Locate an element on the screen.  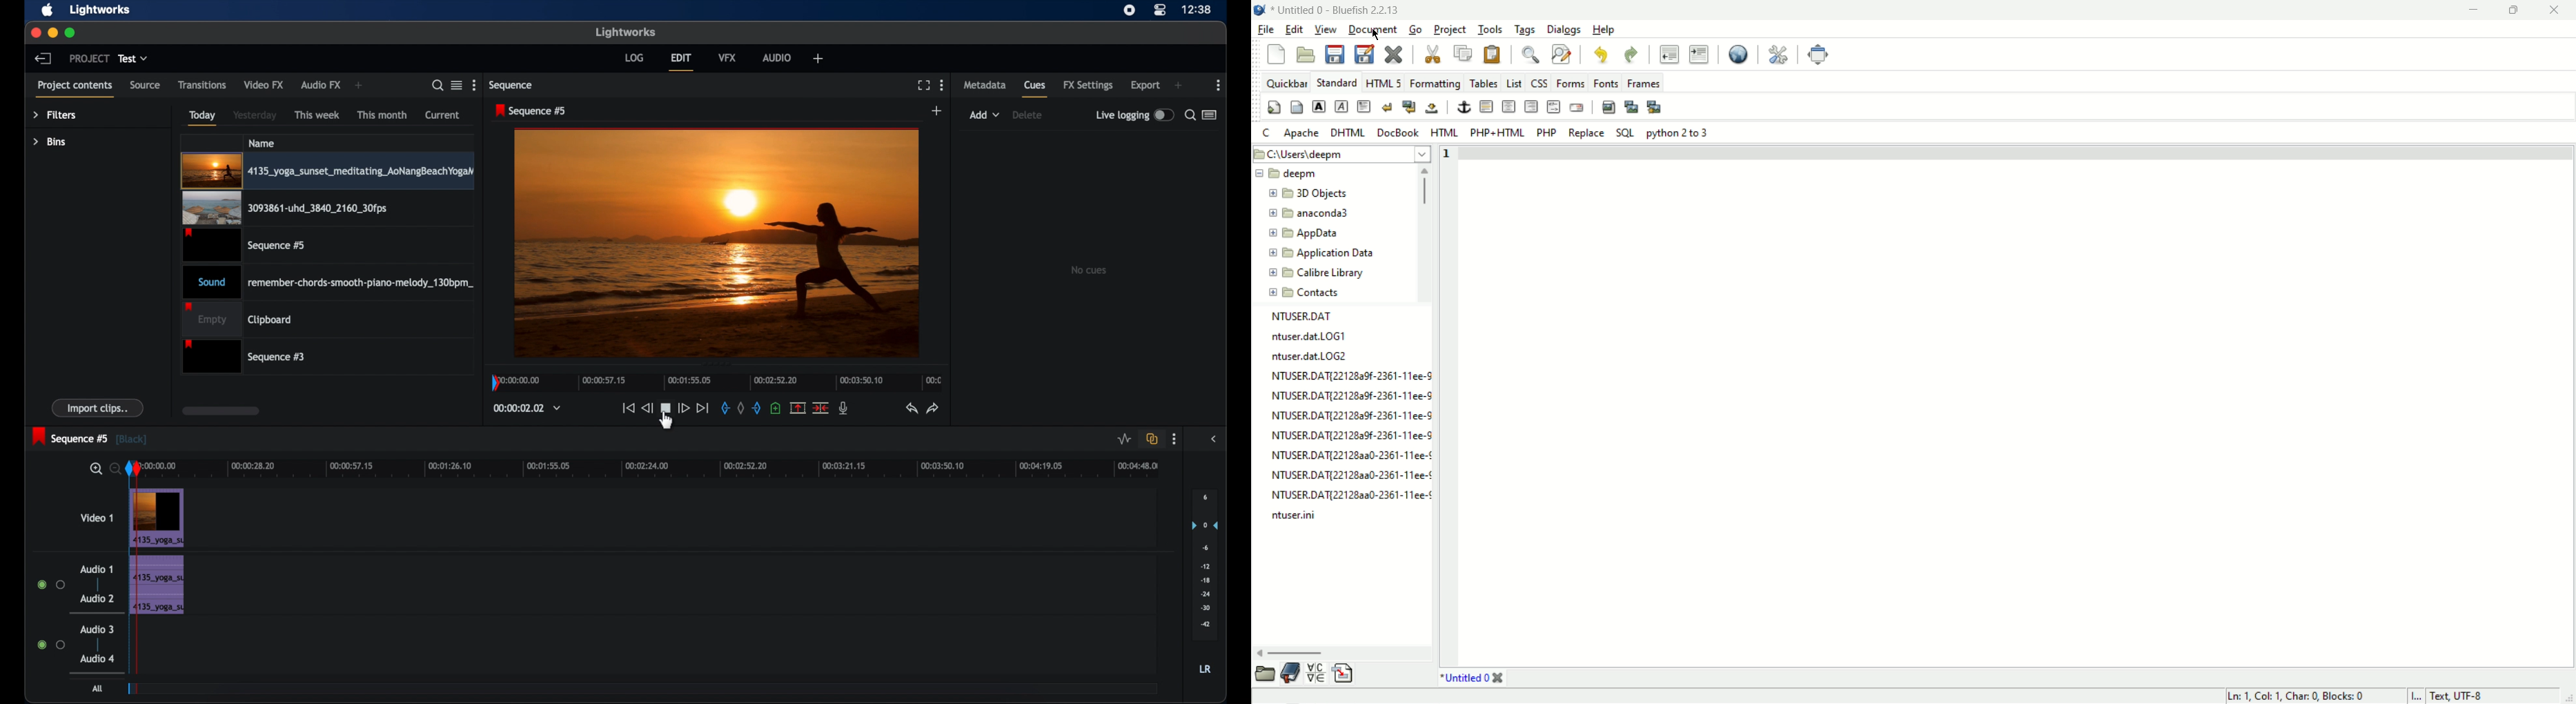
file is located at coordinates (1266, 30).